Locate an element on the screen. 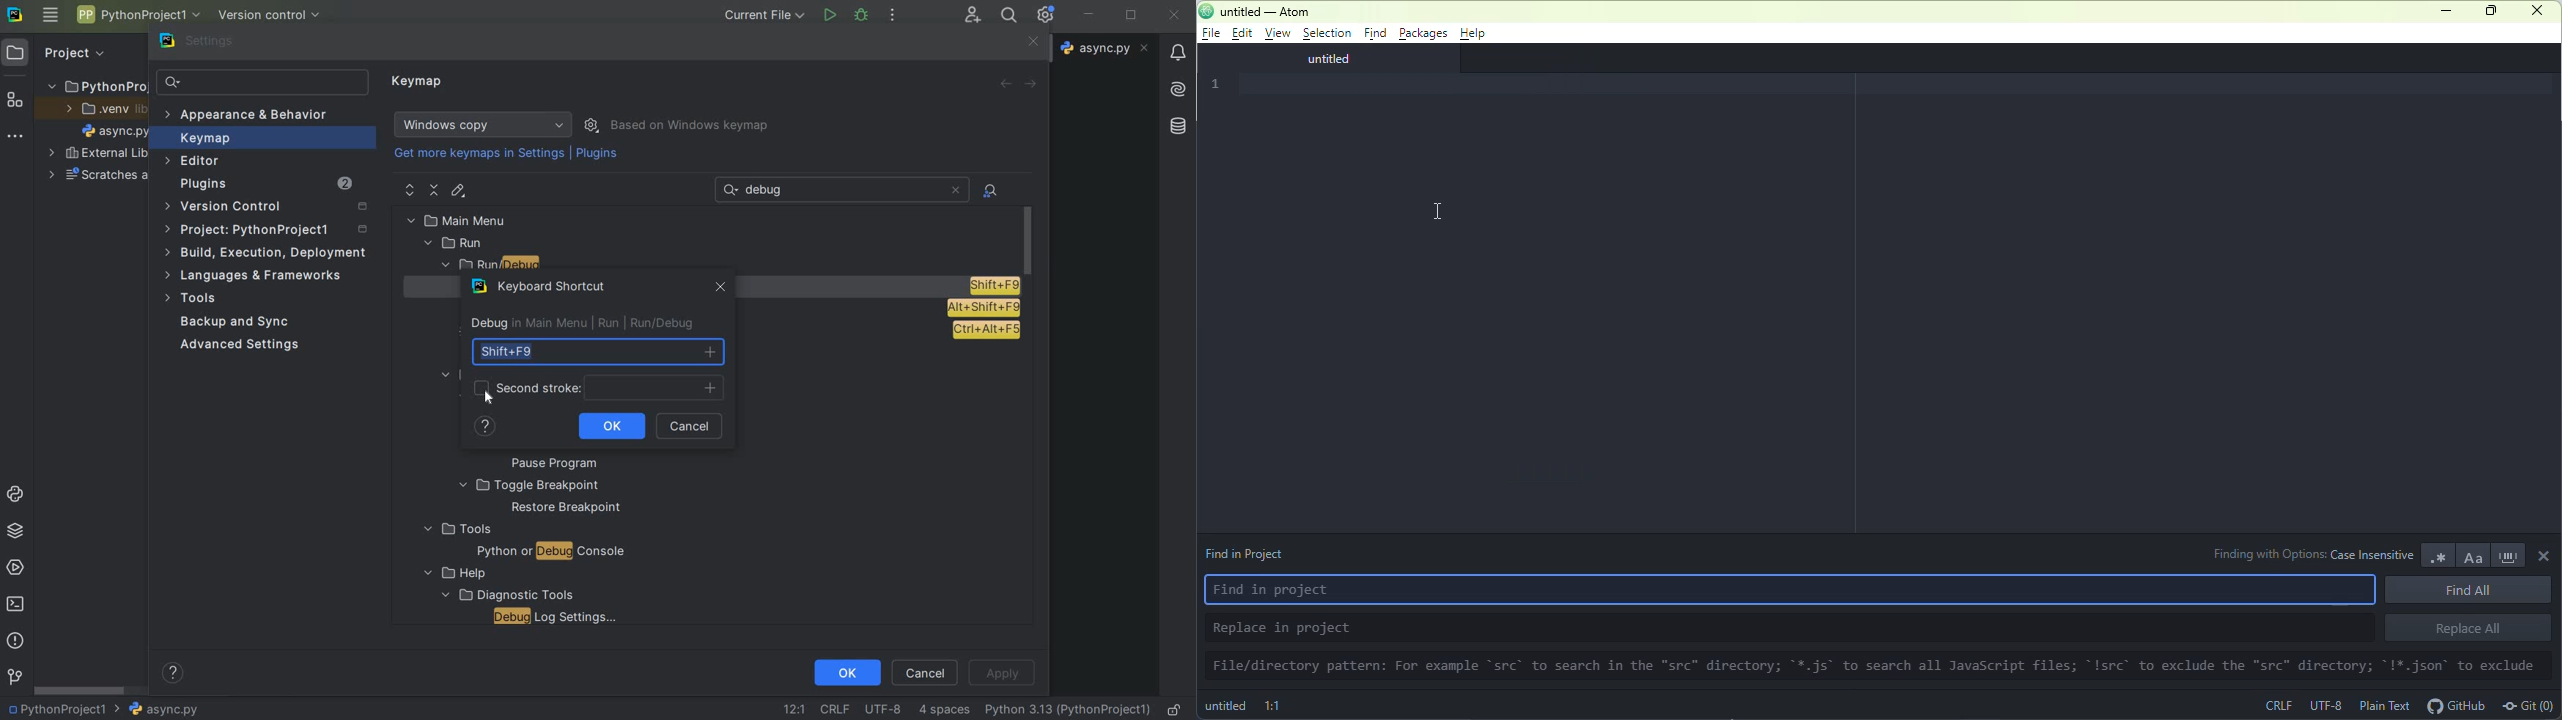  minimize is located at coordinates (2447, 11).